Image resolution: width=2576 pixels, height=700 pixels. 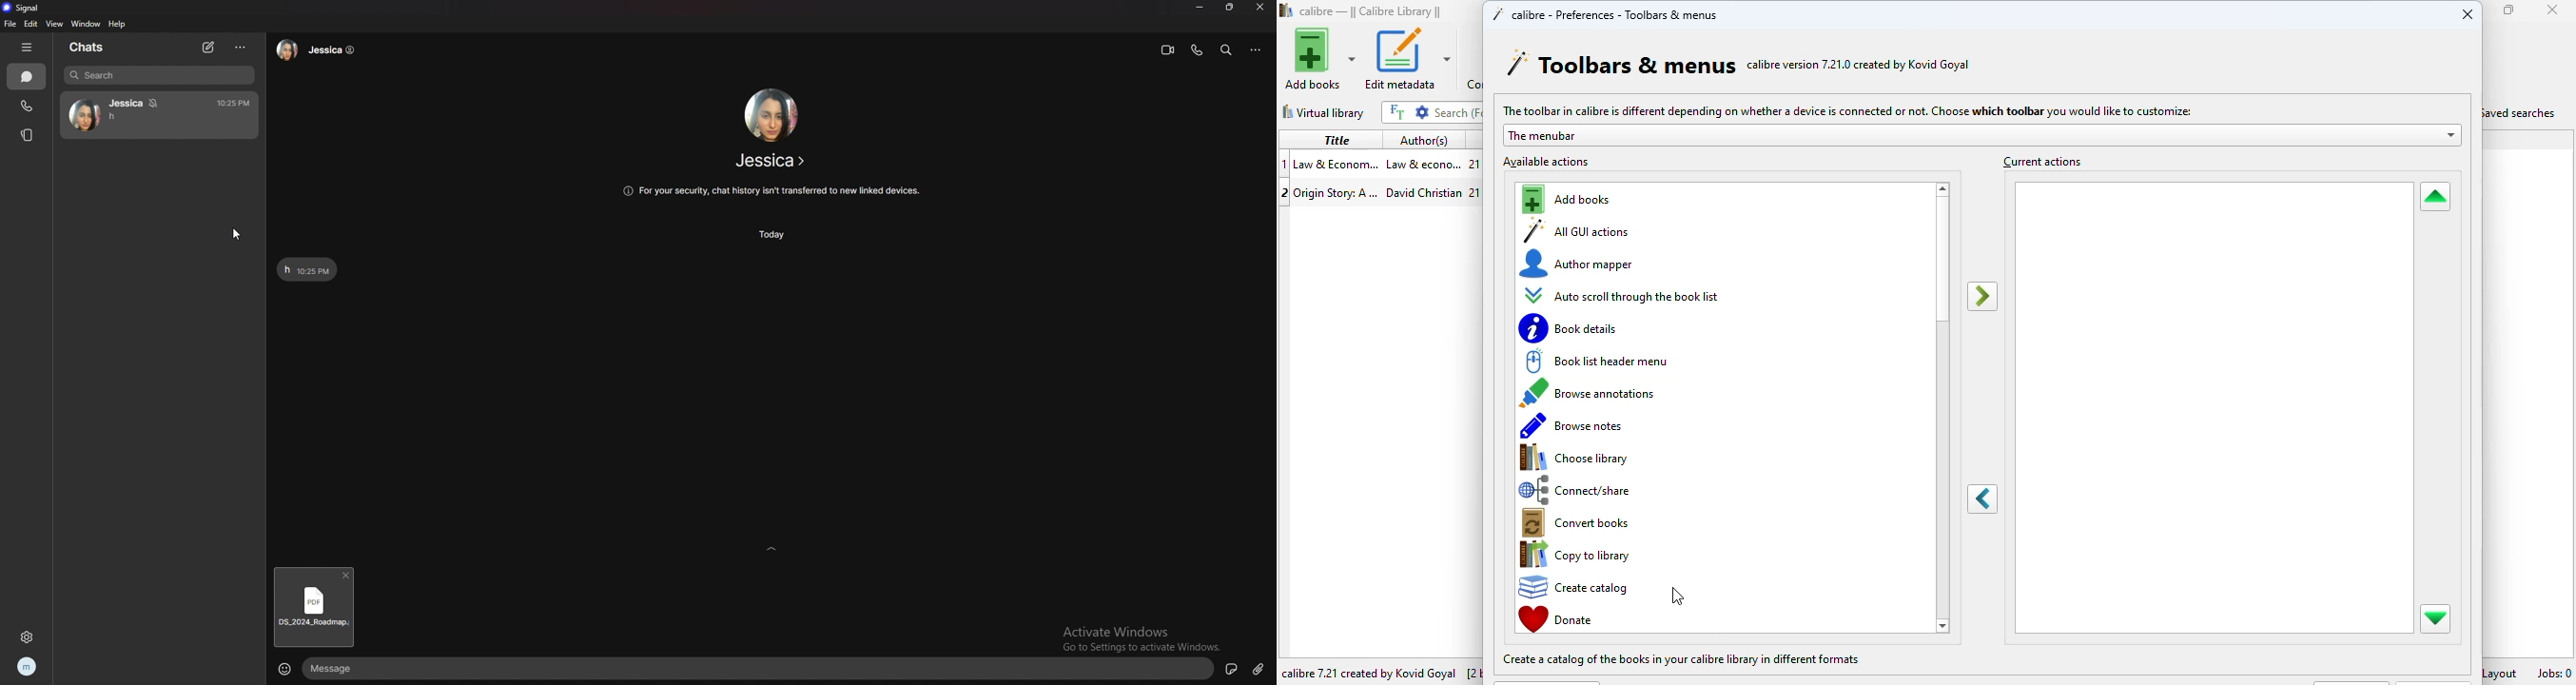 What do you see at coordinates (320, 49) in the screenshot?
I see `contact` at bounding box center [320, 49].